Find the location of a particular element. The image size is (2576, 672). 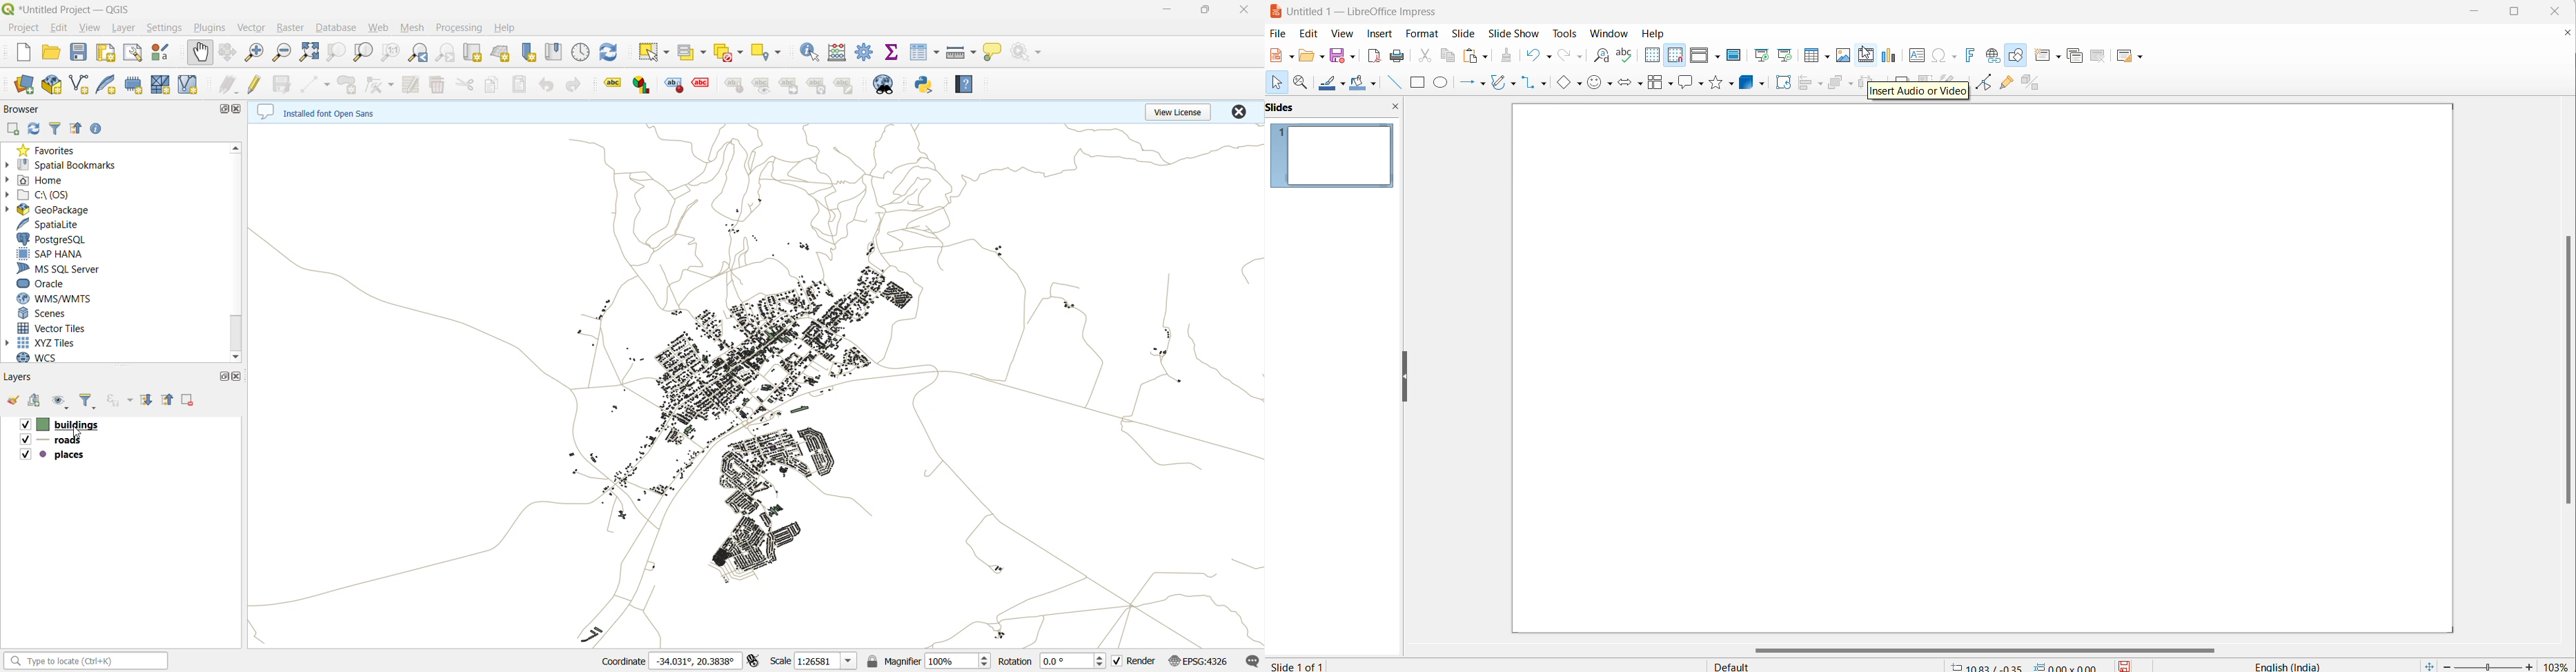

new file options is located at coordinates (1292, 55).